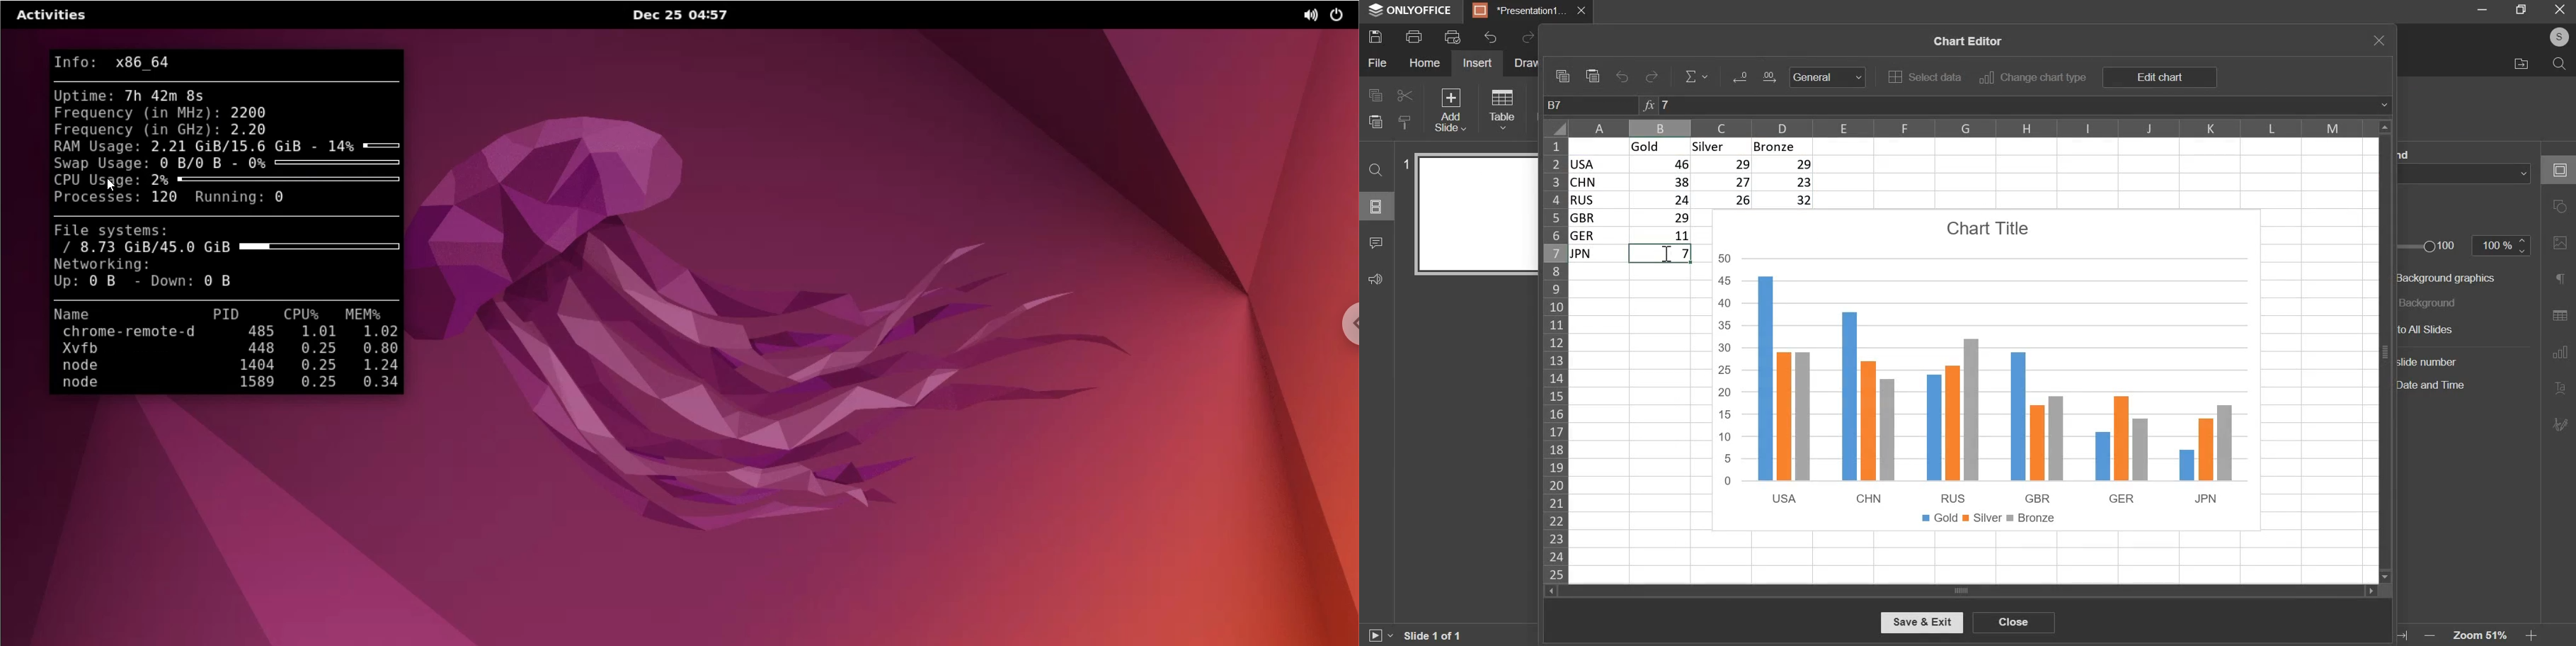  What do you see at coordinates (1374, 96) in the screenshot?
I see `copy` at bounding box center [1374, 96].